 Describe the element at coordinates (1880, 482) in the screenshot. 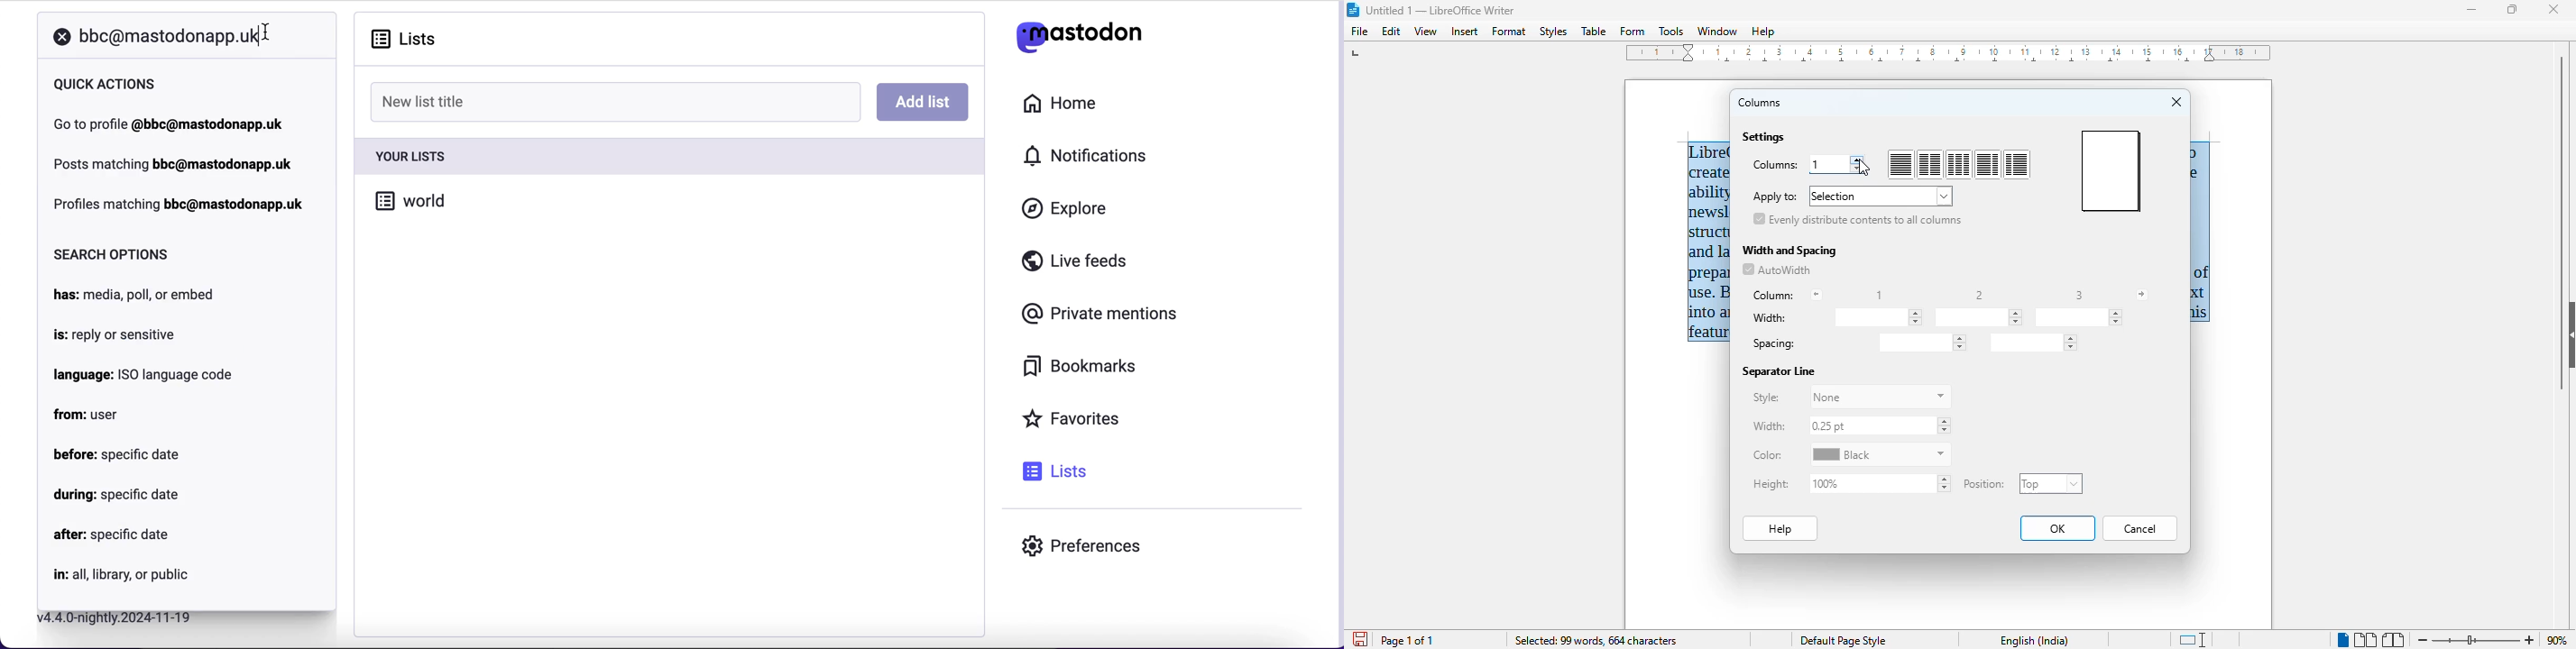

I see `100%` at that location.